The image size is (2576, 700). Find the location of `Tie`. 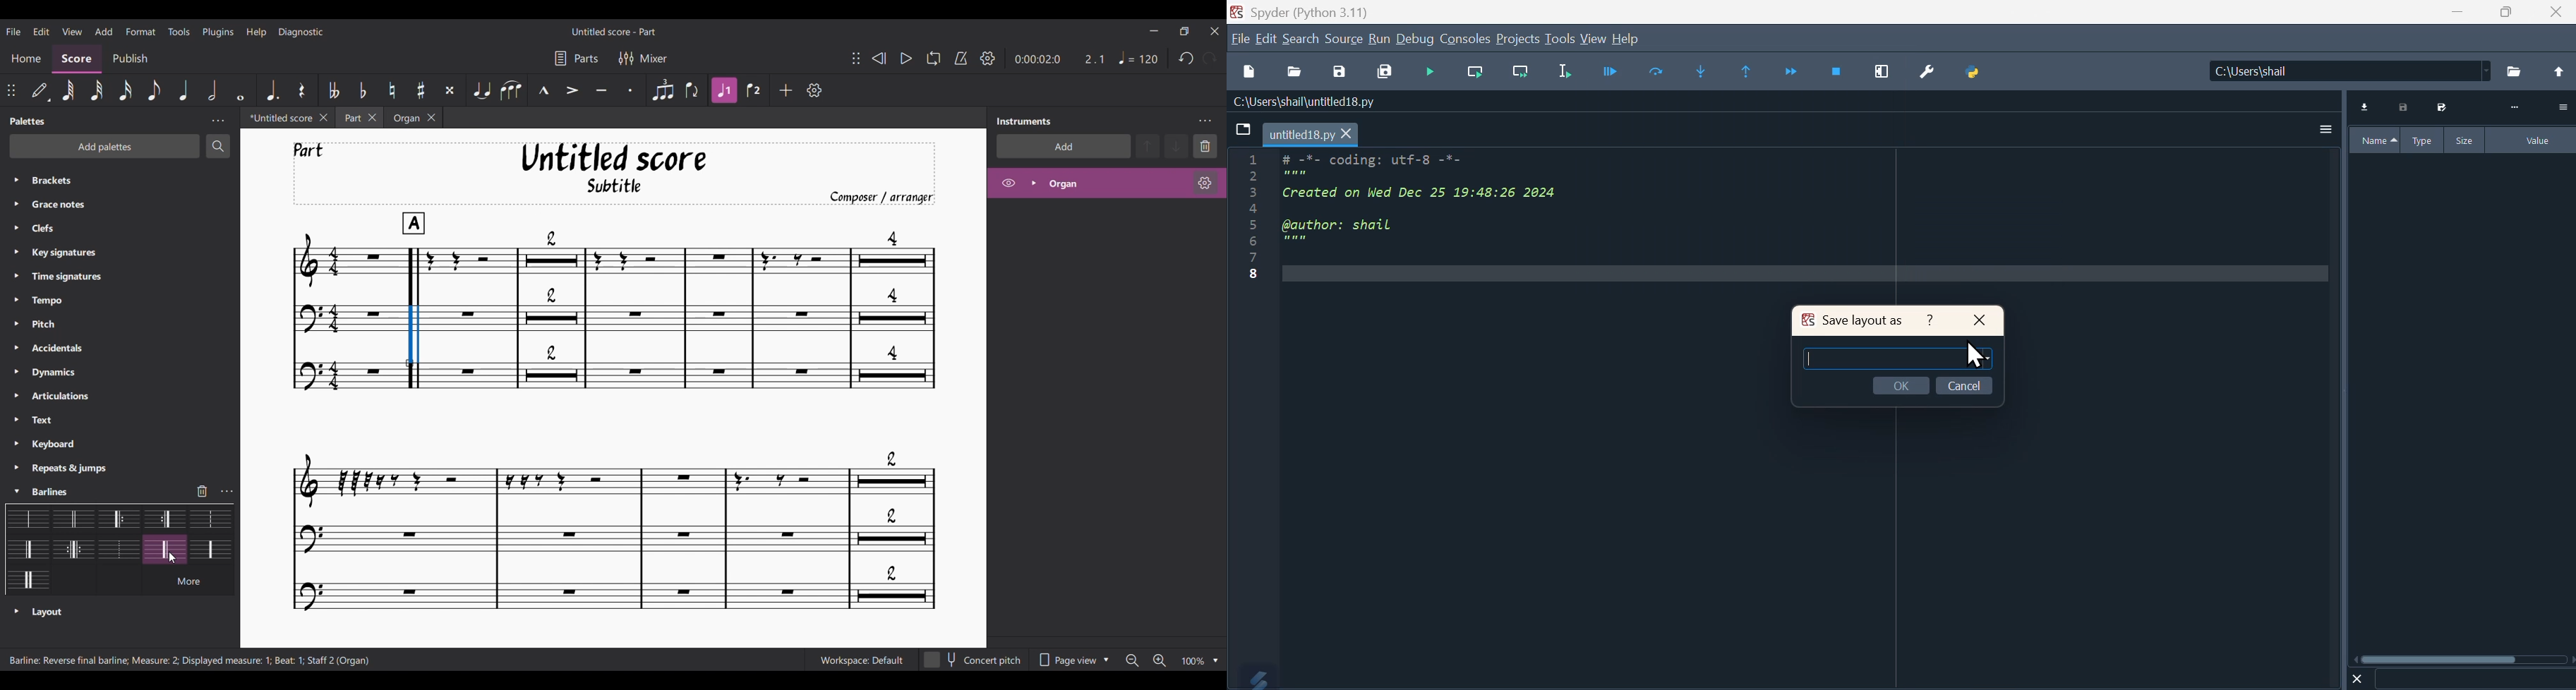

Tie is located at coordinates (483, 90).